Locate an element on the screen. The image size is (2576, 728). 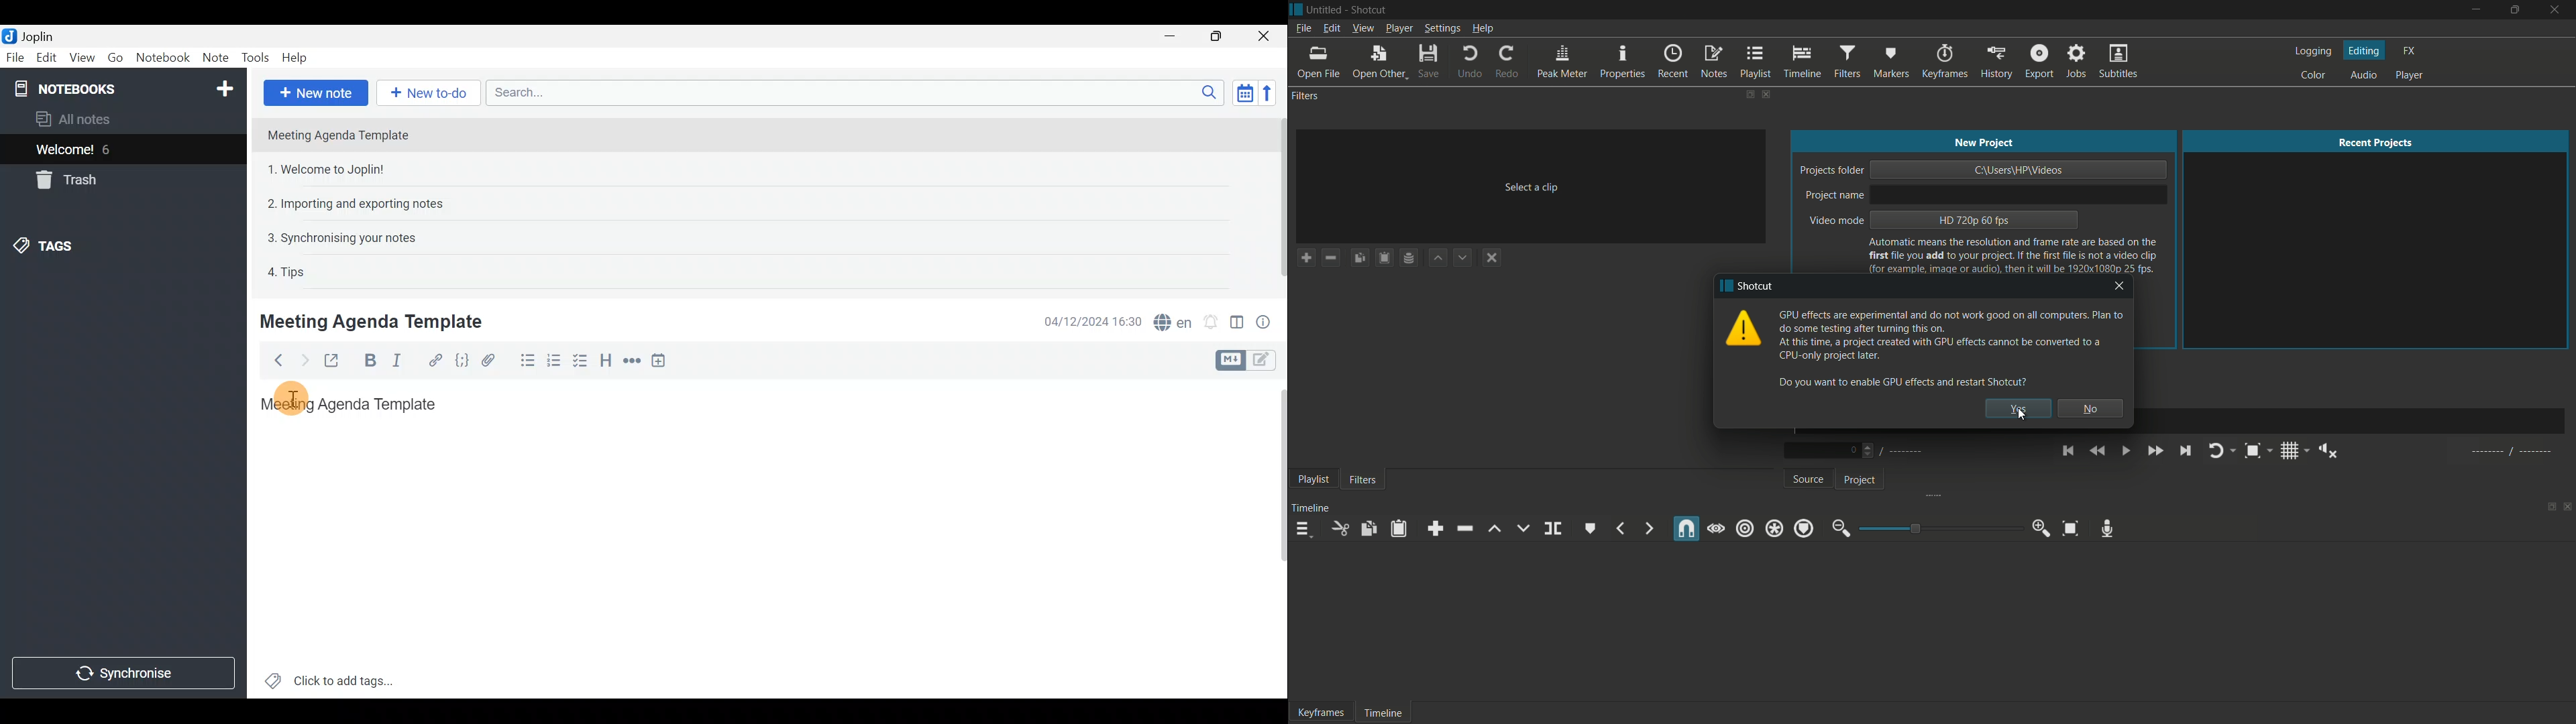
Toggle sort order is located at coordinates (1242, 91).